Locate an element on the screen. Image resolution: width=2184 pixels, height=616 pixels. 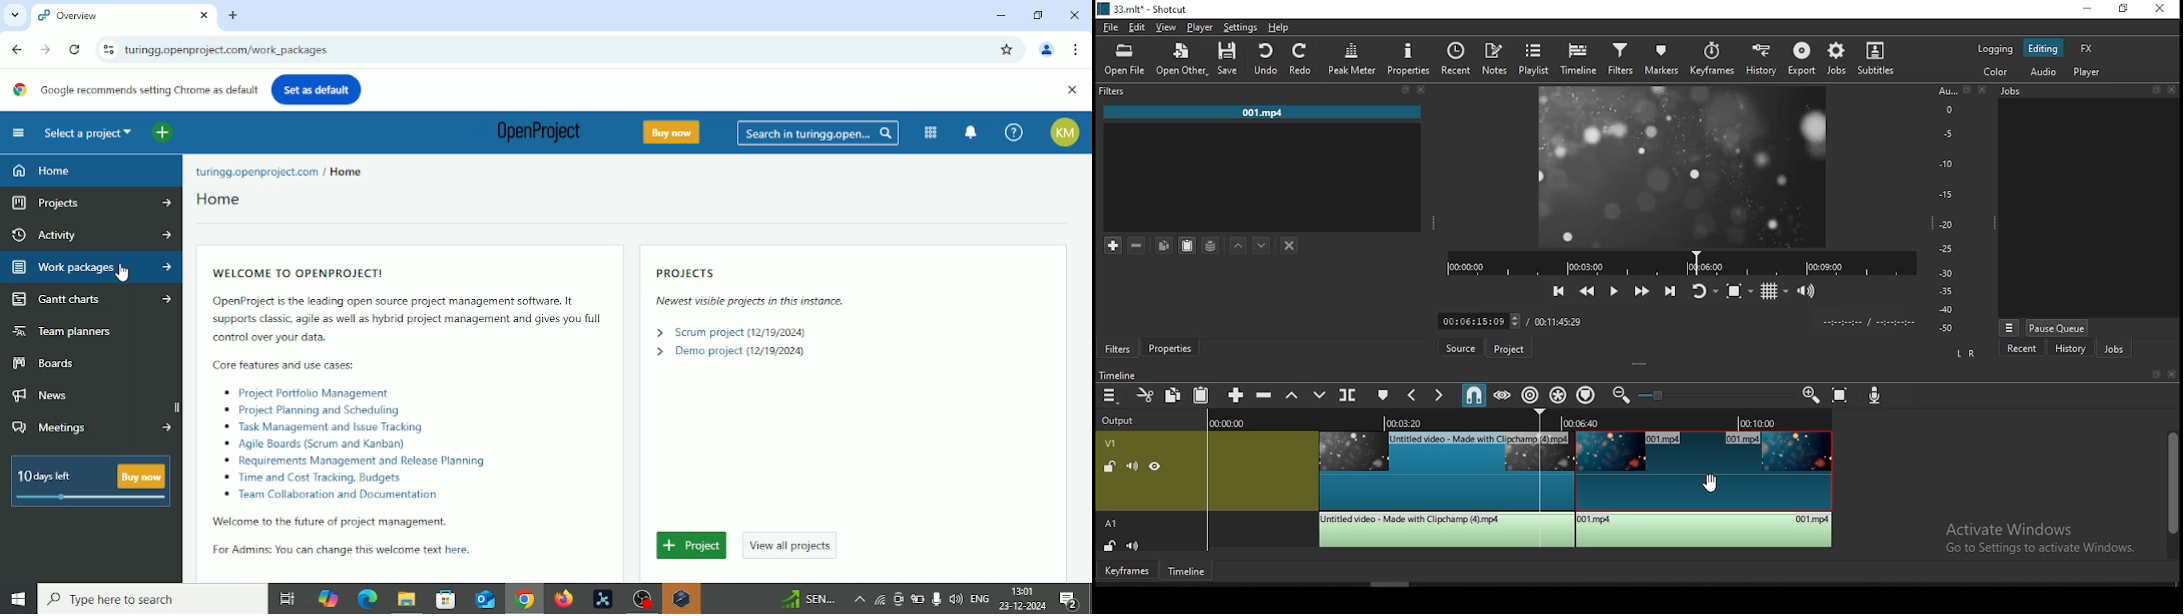
A1 is located at coordinates (1114, 524).